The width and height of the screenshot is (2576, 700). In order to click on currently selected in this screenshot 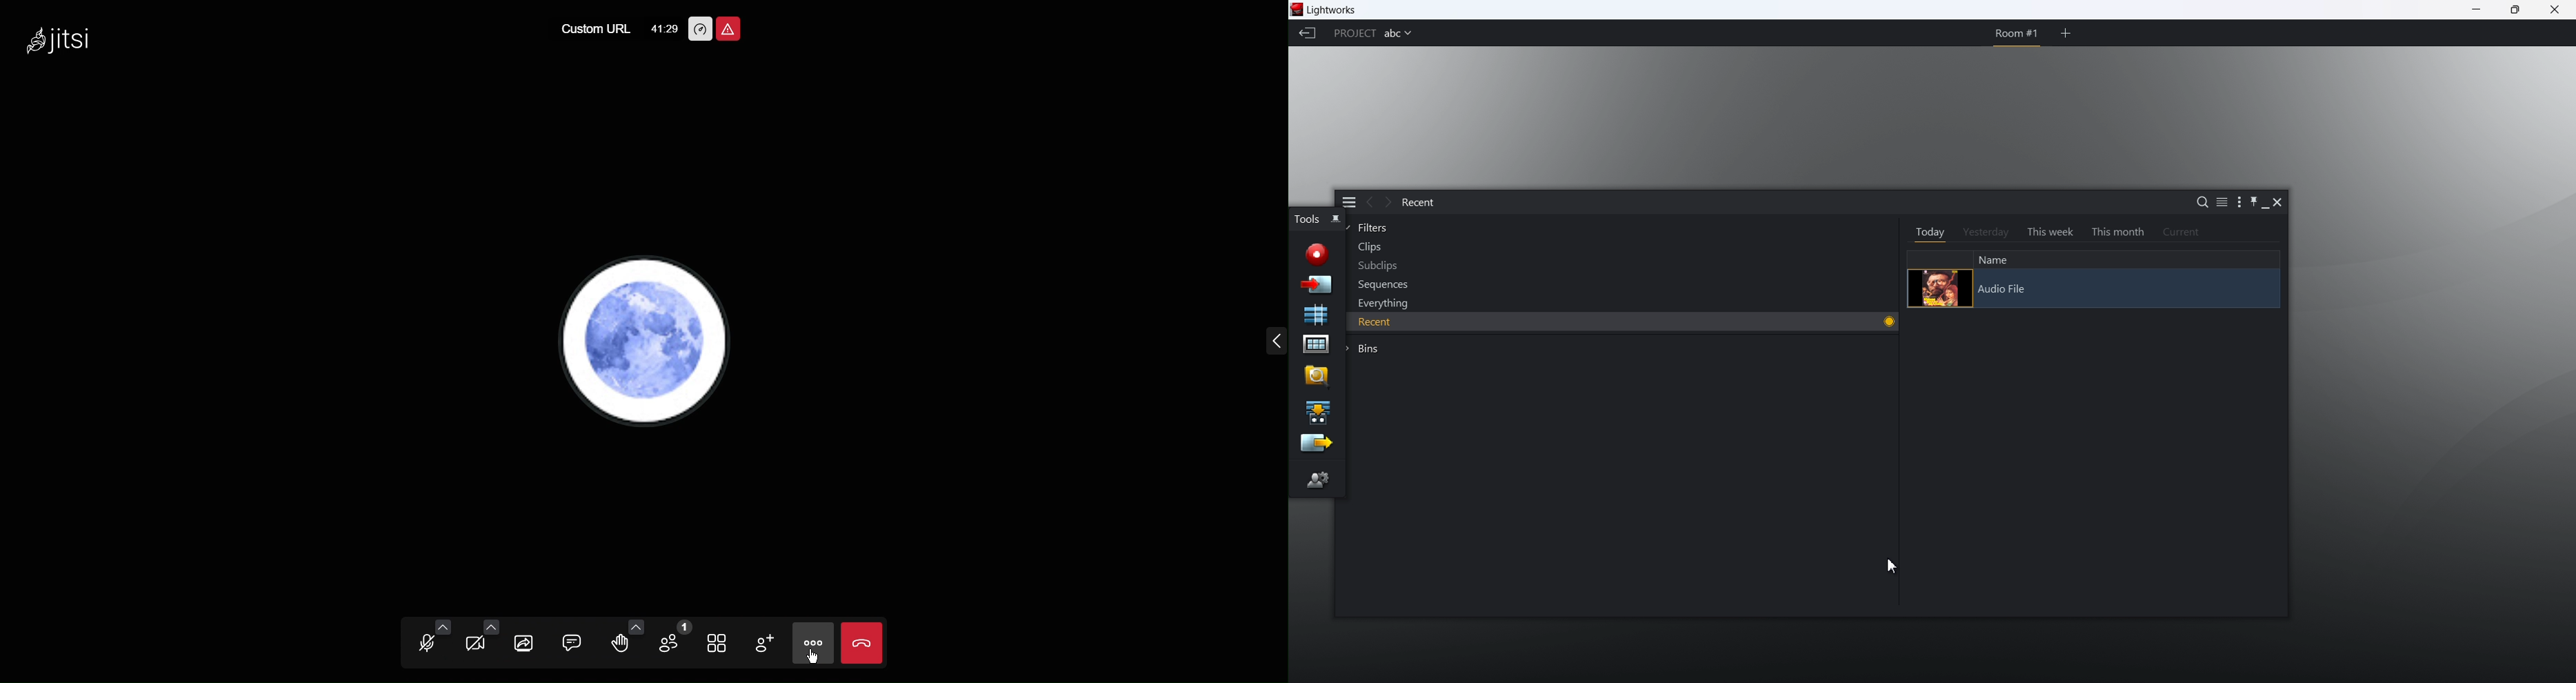, I will do `click(1883, 321)`.